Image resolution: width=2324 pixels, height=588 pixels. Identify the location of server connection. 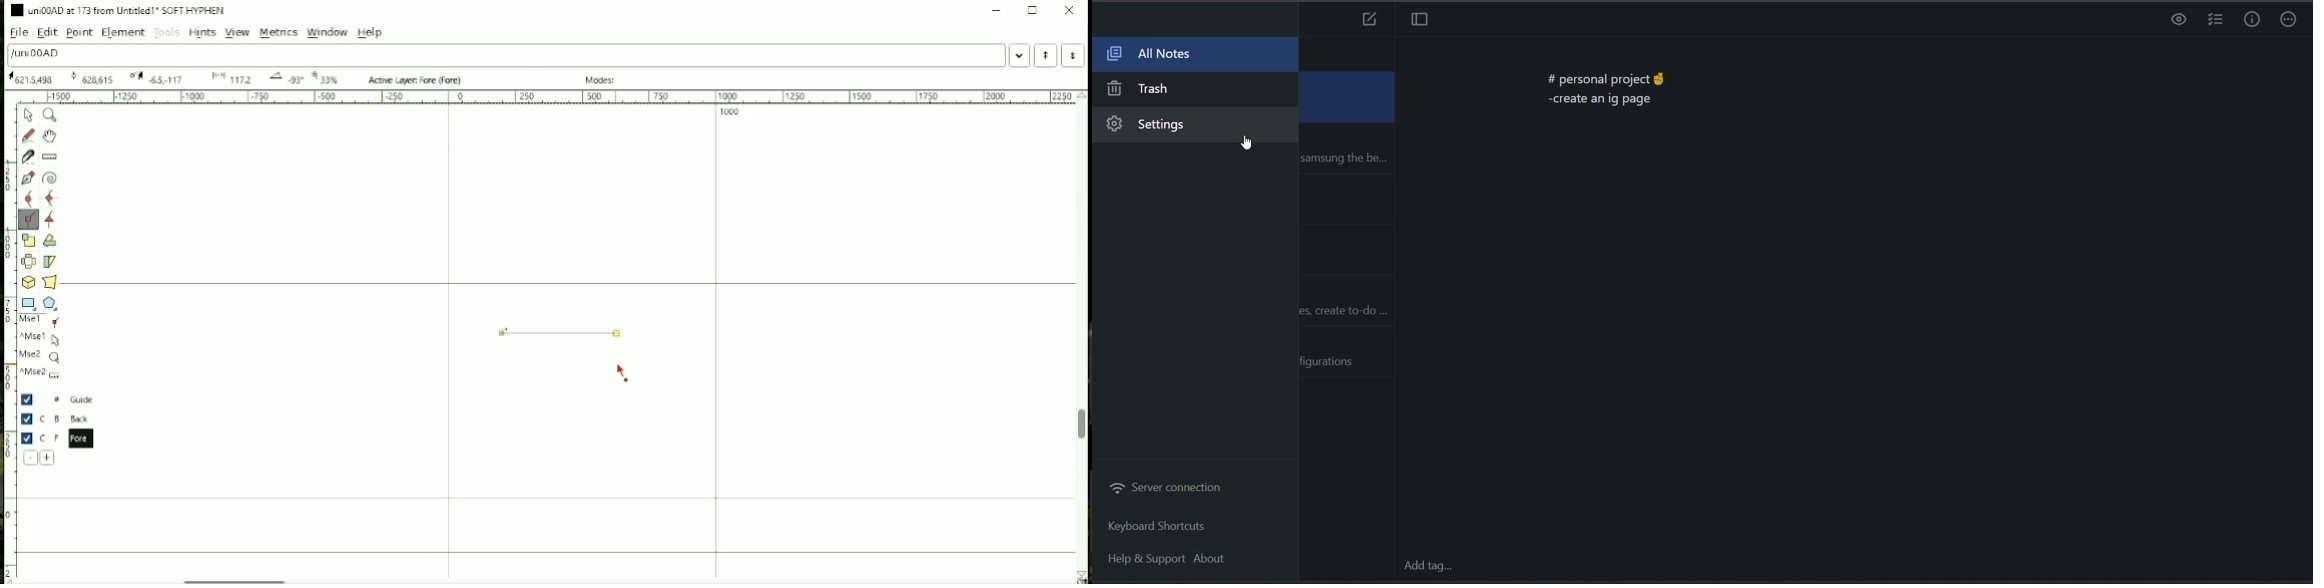
(1168, 487).